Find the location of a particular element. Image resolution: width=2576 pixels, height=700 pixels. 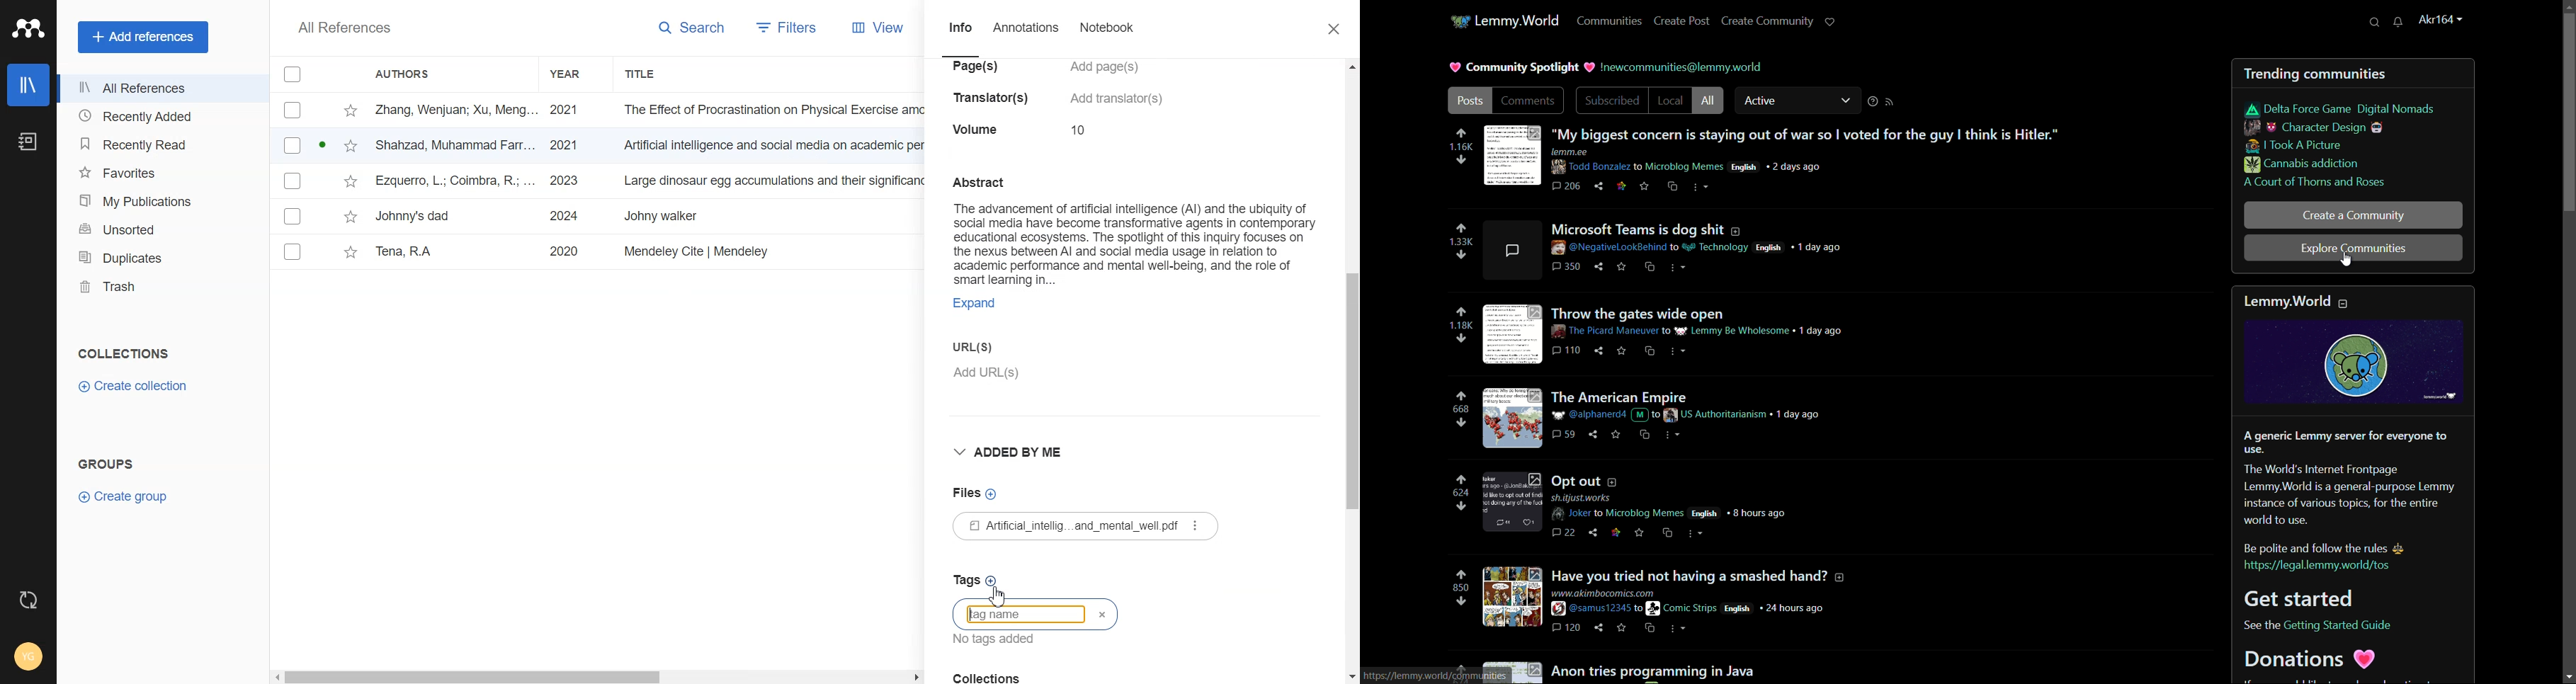

Tags is located at coordinates (977, 578).